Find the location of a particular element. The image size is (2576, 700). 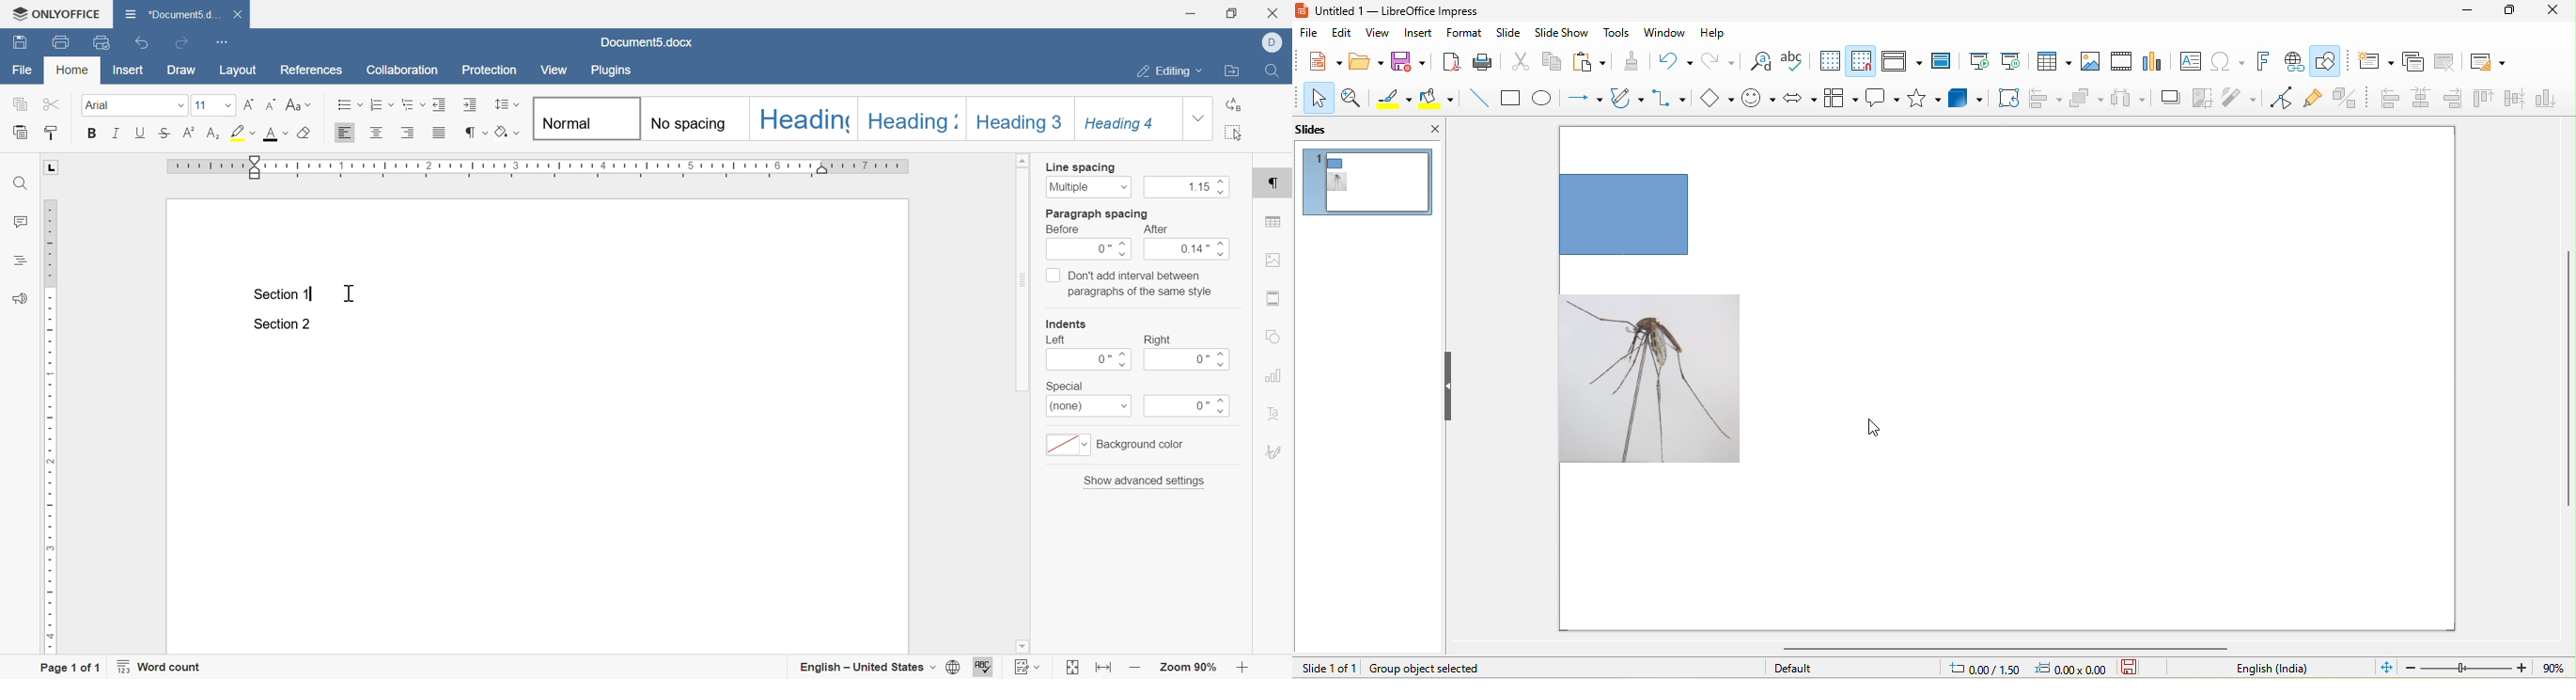

shading is located at coordinates (508, 131).